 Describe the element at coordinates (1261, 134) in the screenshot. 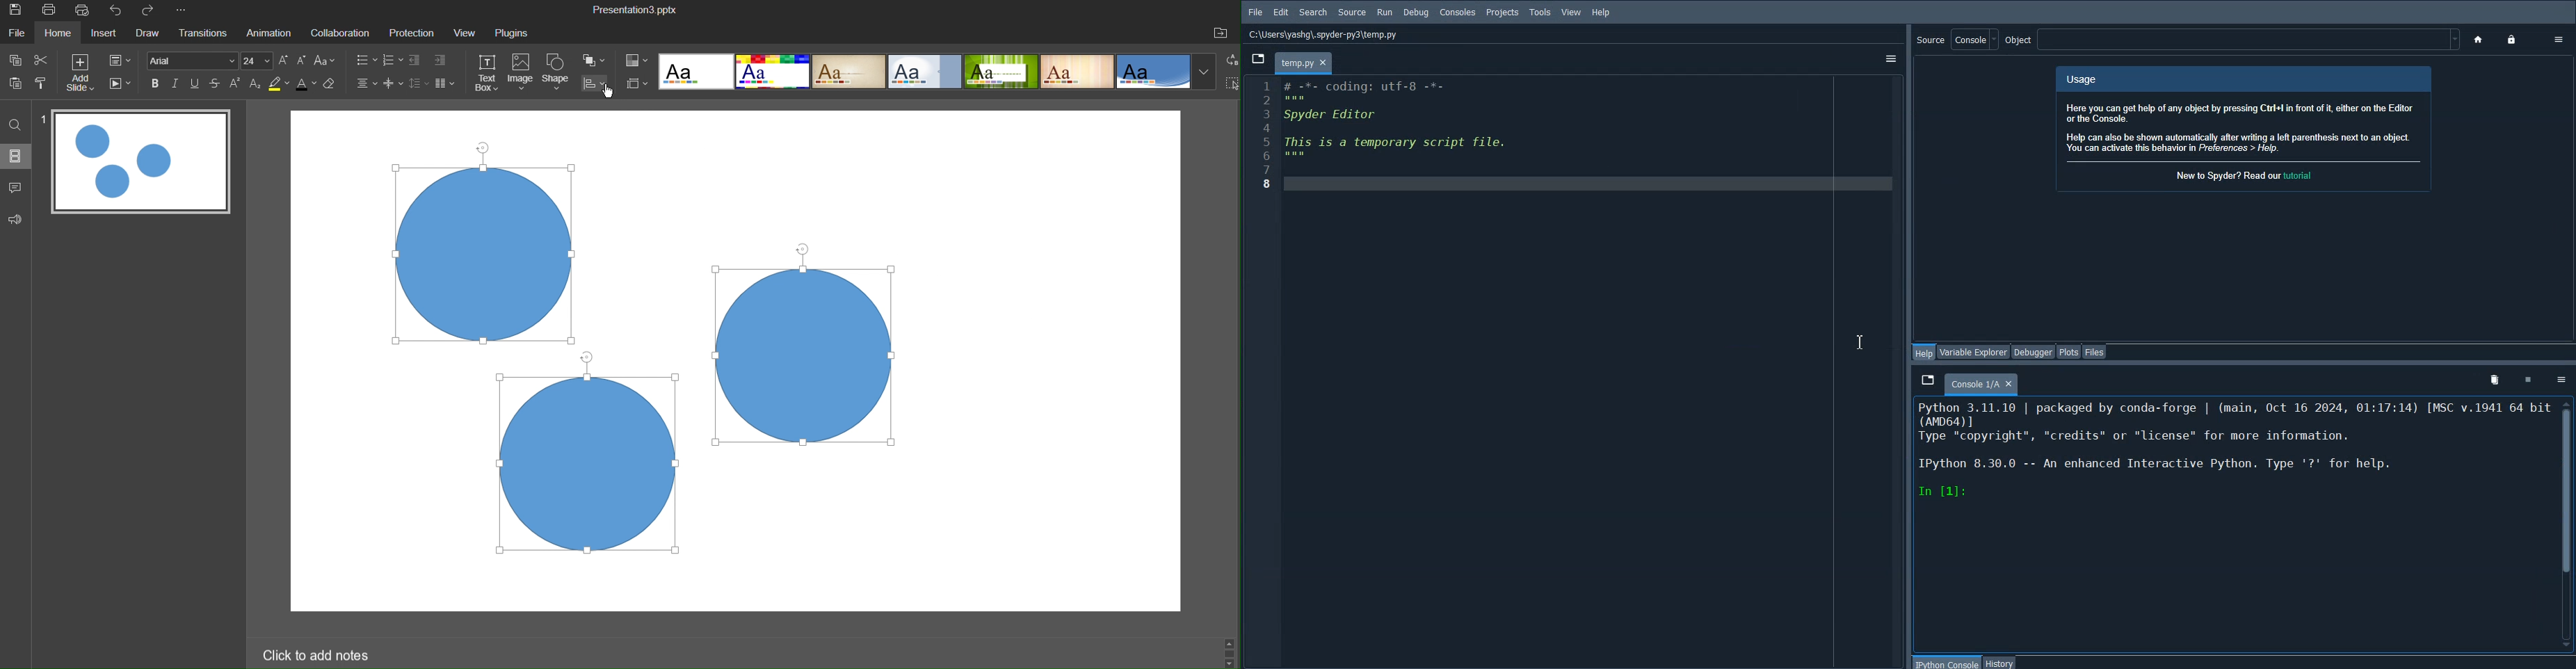

I see `Line number` at that location.